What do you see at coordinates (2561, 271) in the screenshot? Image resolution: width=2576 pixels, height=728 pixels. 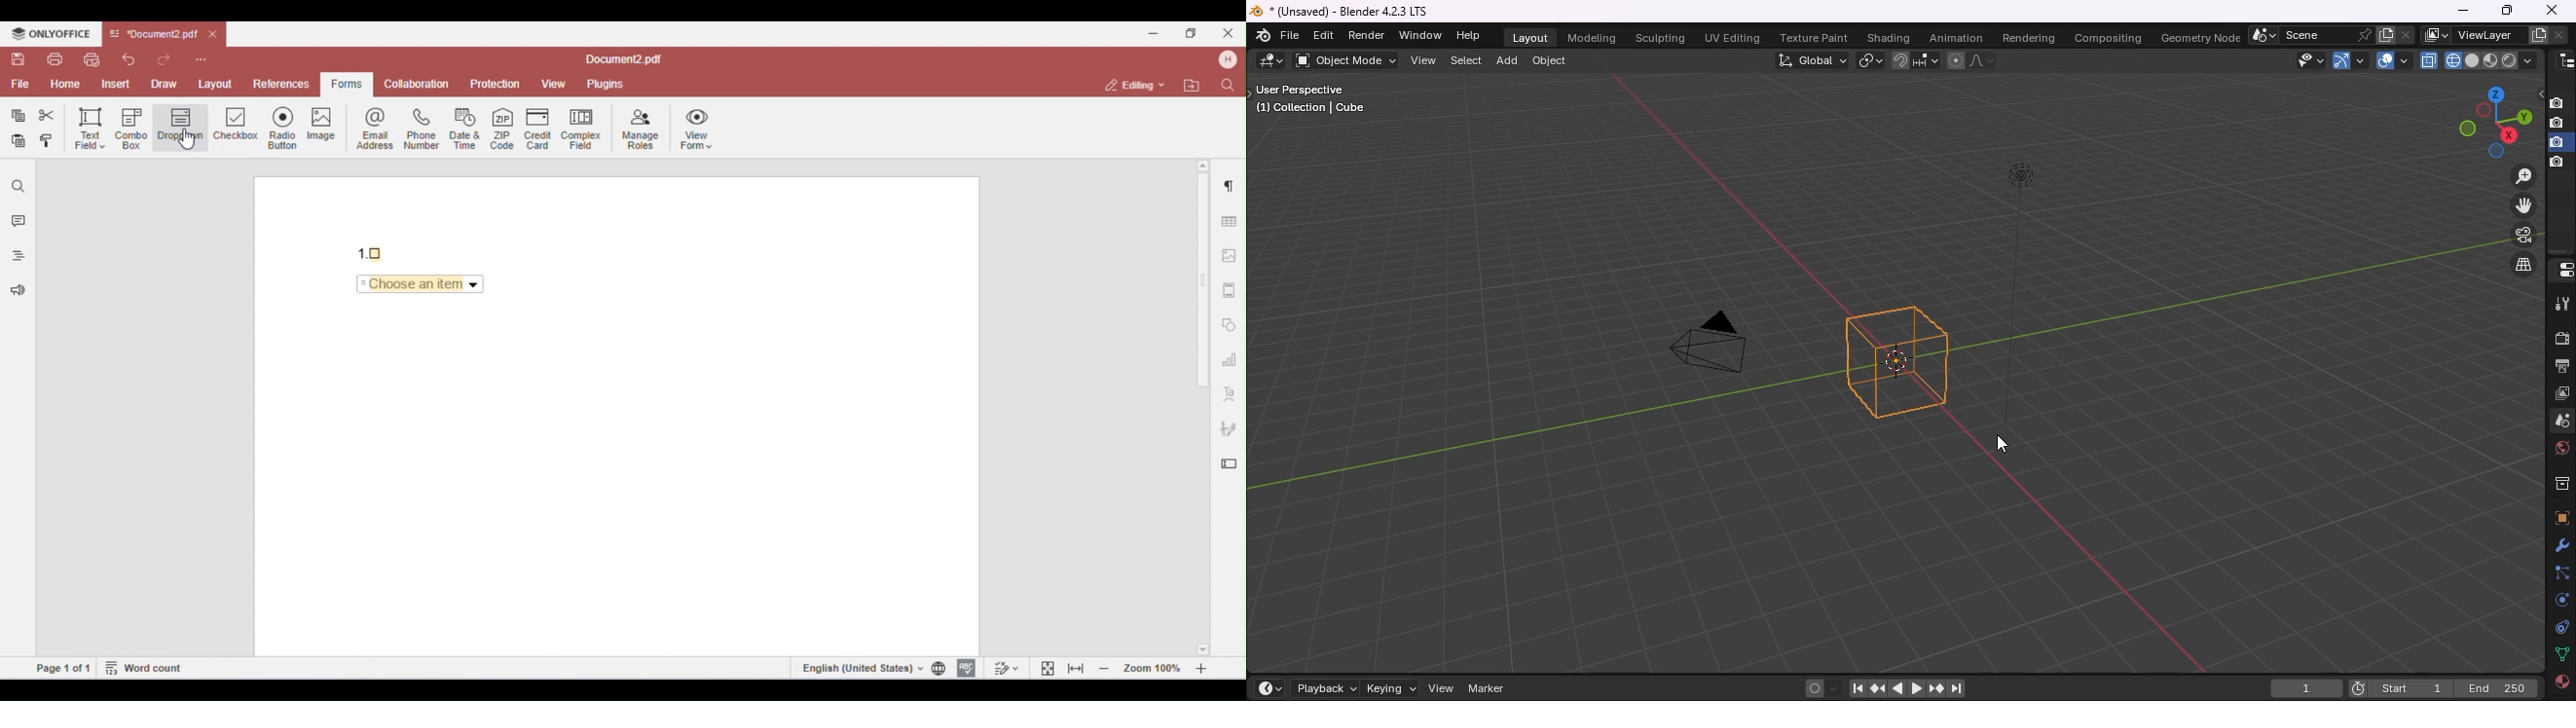 I see `Action Control ` at bounding box center [2561, 271].